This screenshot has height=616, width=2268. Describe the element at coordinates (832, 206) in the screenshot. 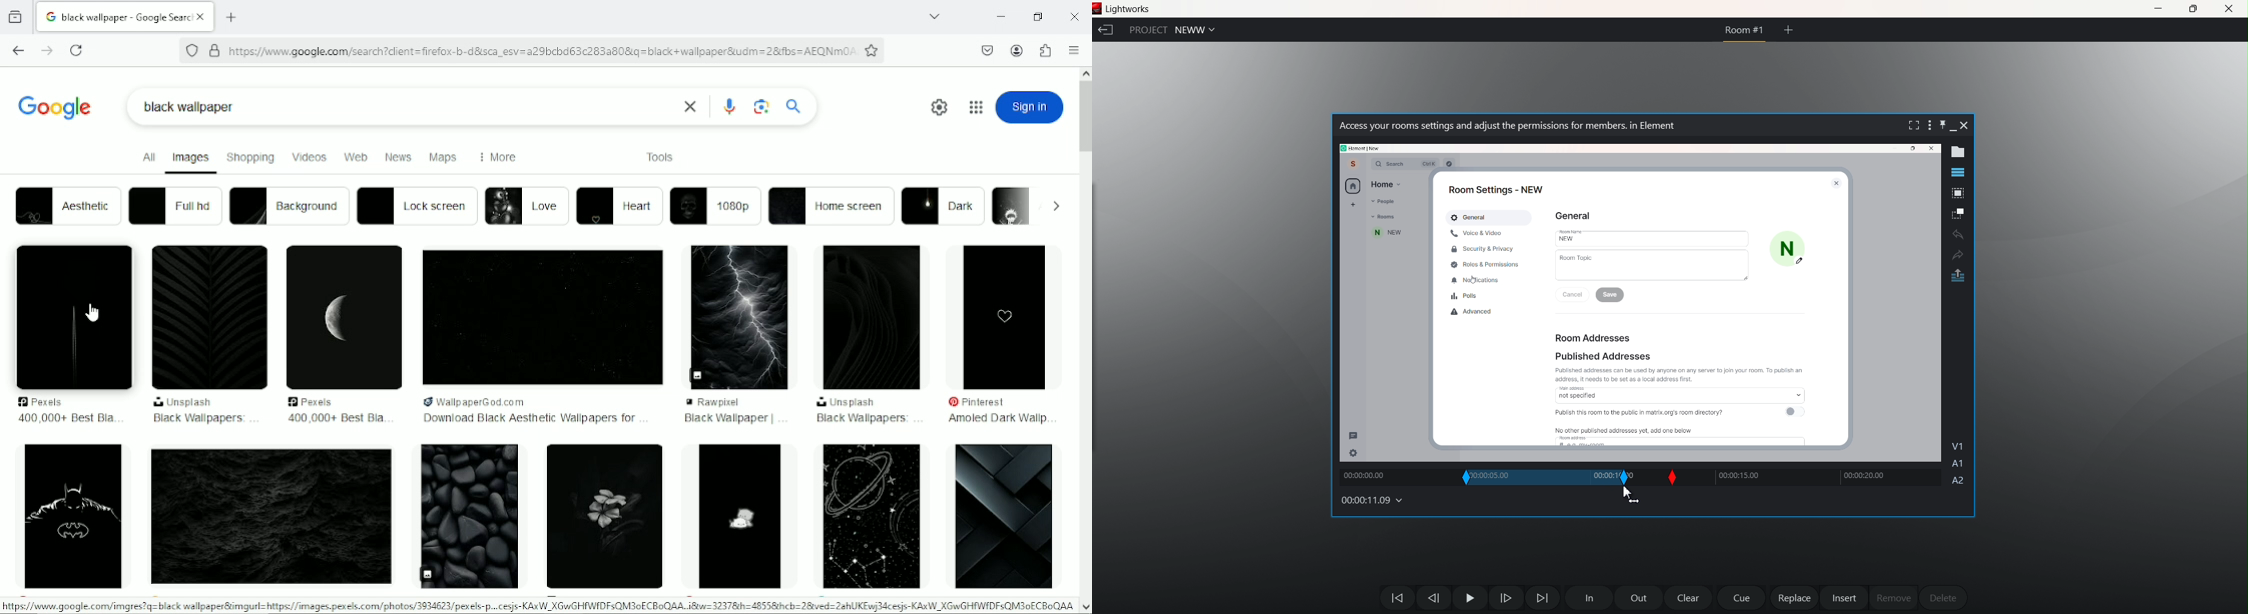

I see `home screen` at that location.